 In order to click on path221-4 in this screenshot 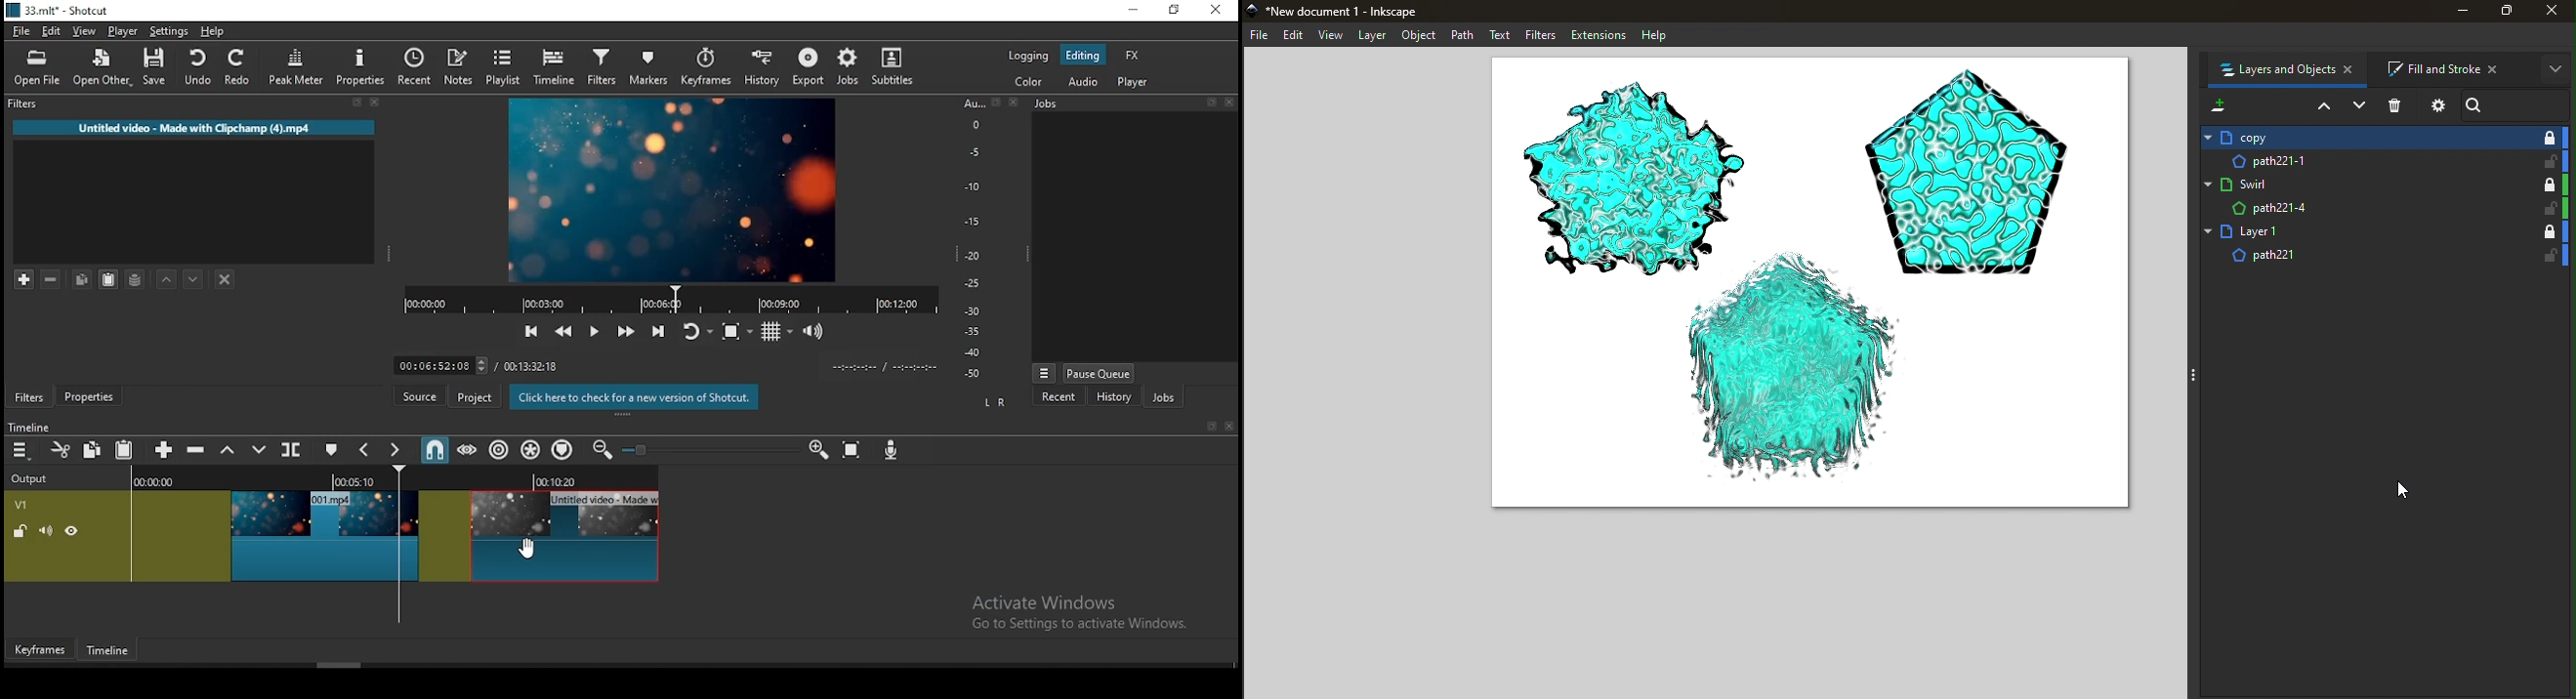, I will do `click(2362, 209)`.